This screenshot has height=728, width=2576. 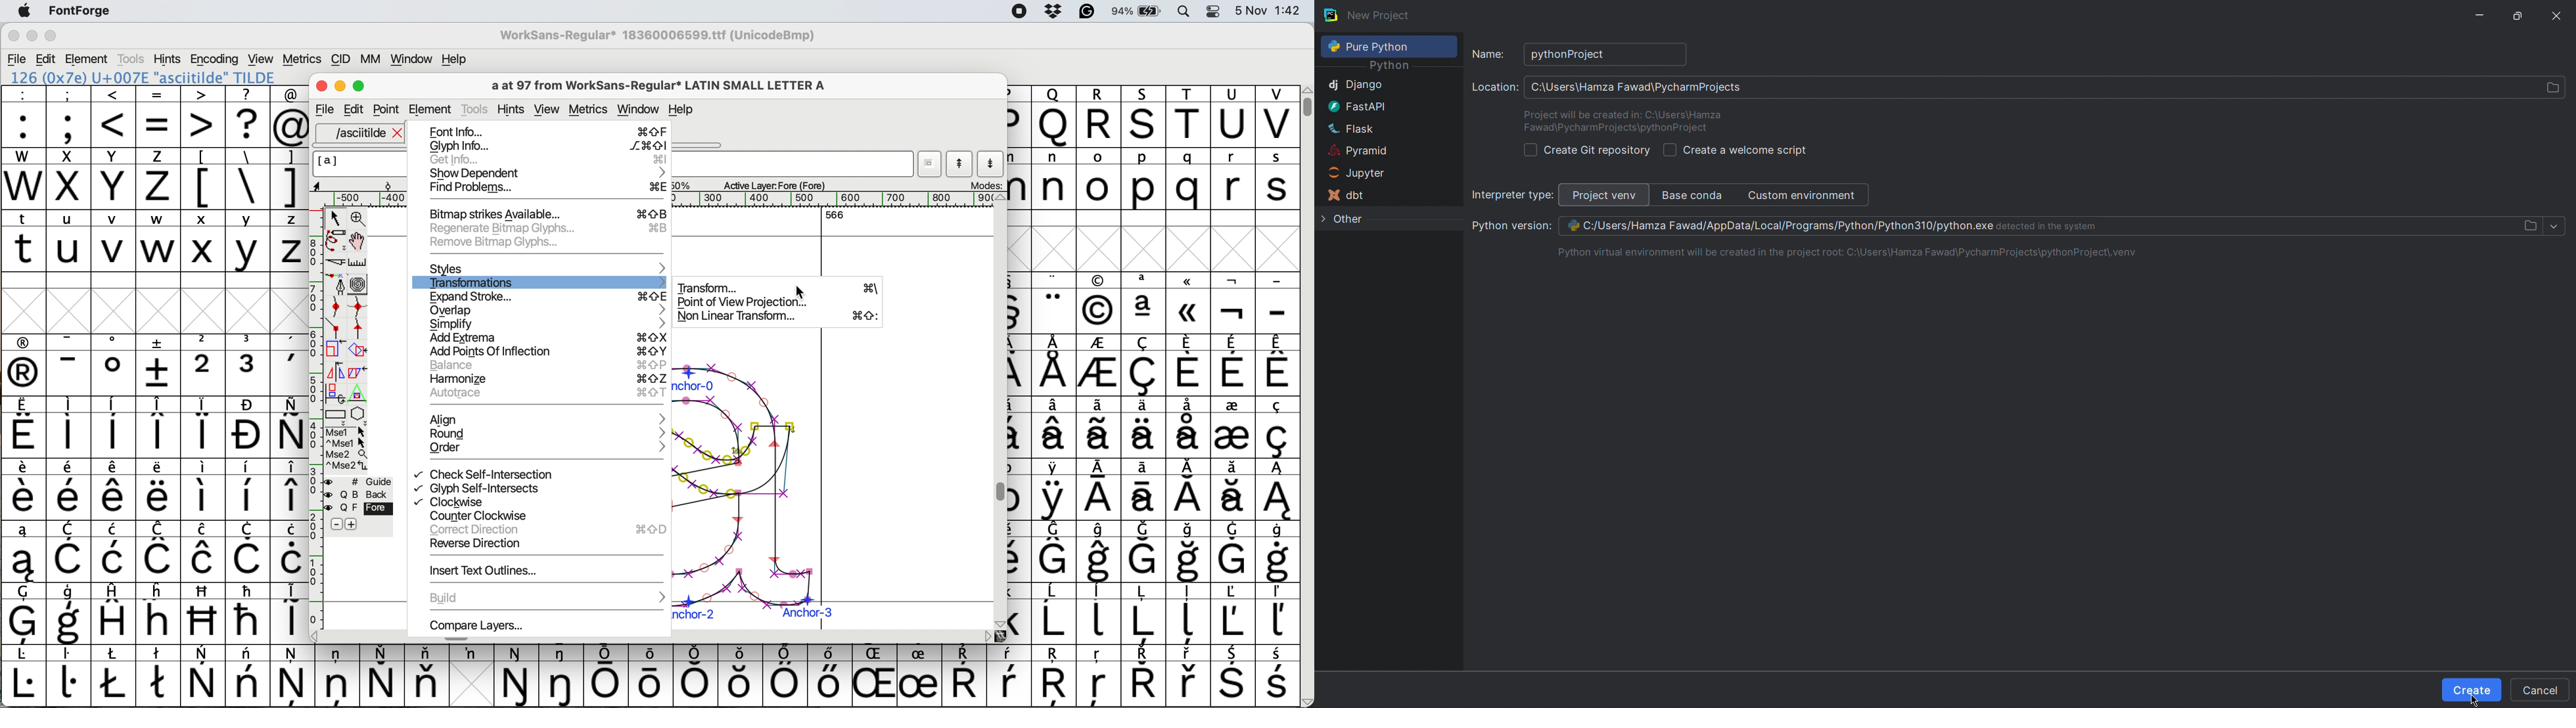 What do you see at coordinates (1356, 105) in the screenshot?
I see `FastAPI` at bounding box center [1356, 105].